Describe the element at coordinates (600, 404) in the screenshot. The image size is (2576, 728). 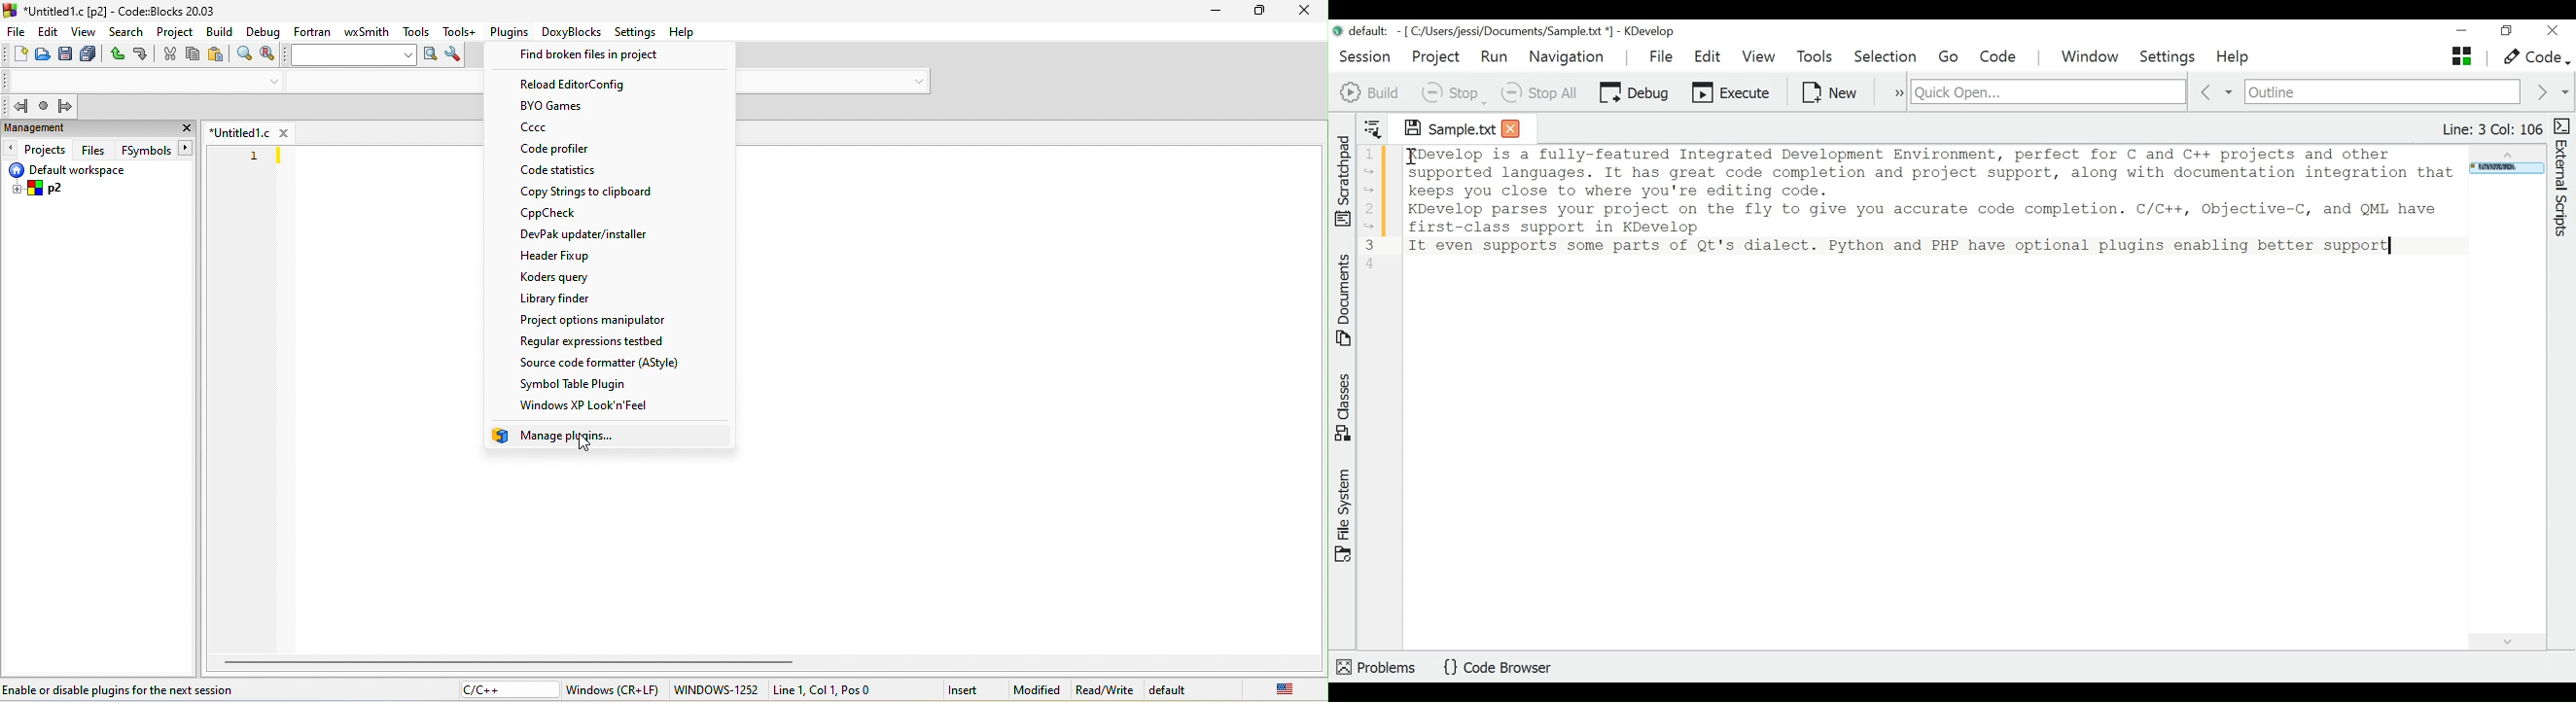
I see `windows xp lock n feel` at that location.